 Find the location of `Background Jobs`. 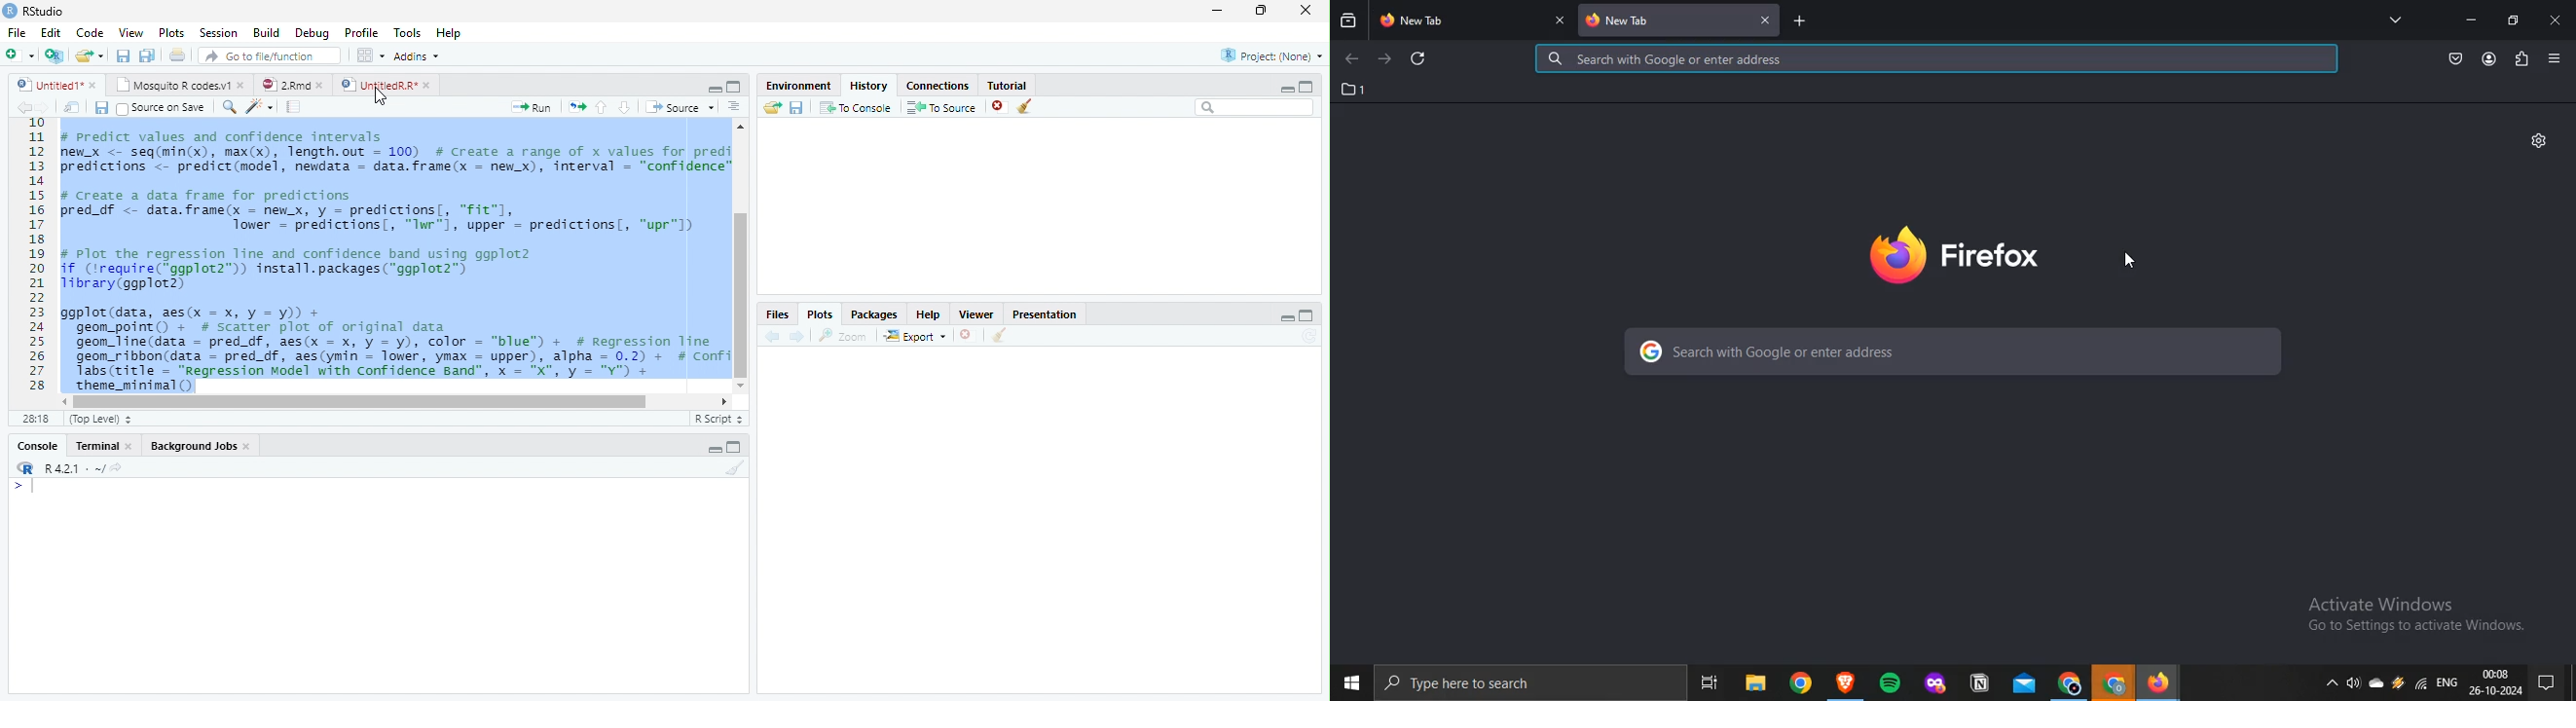

Background Jobs is located at coordinates (200, 445).